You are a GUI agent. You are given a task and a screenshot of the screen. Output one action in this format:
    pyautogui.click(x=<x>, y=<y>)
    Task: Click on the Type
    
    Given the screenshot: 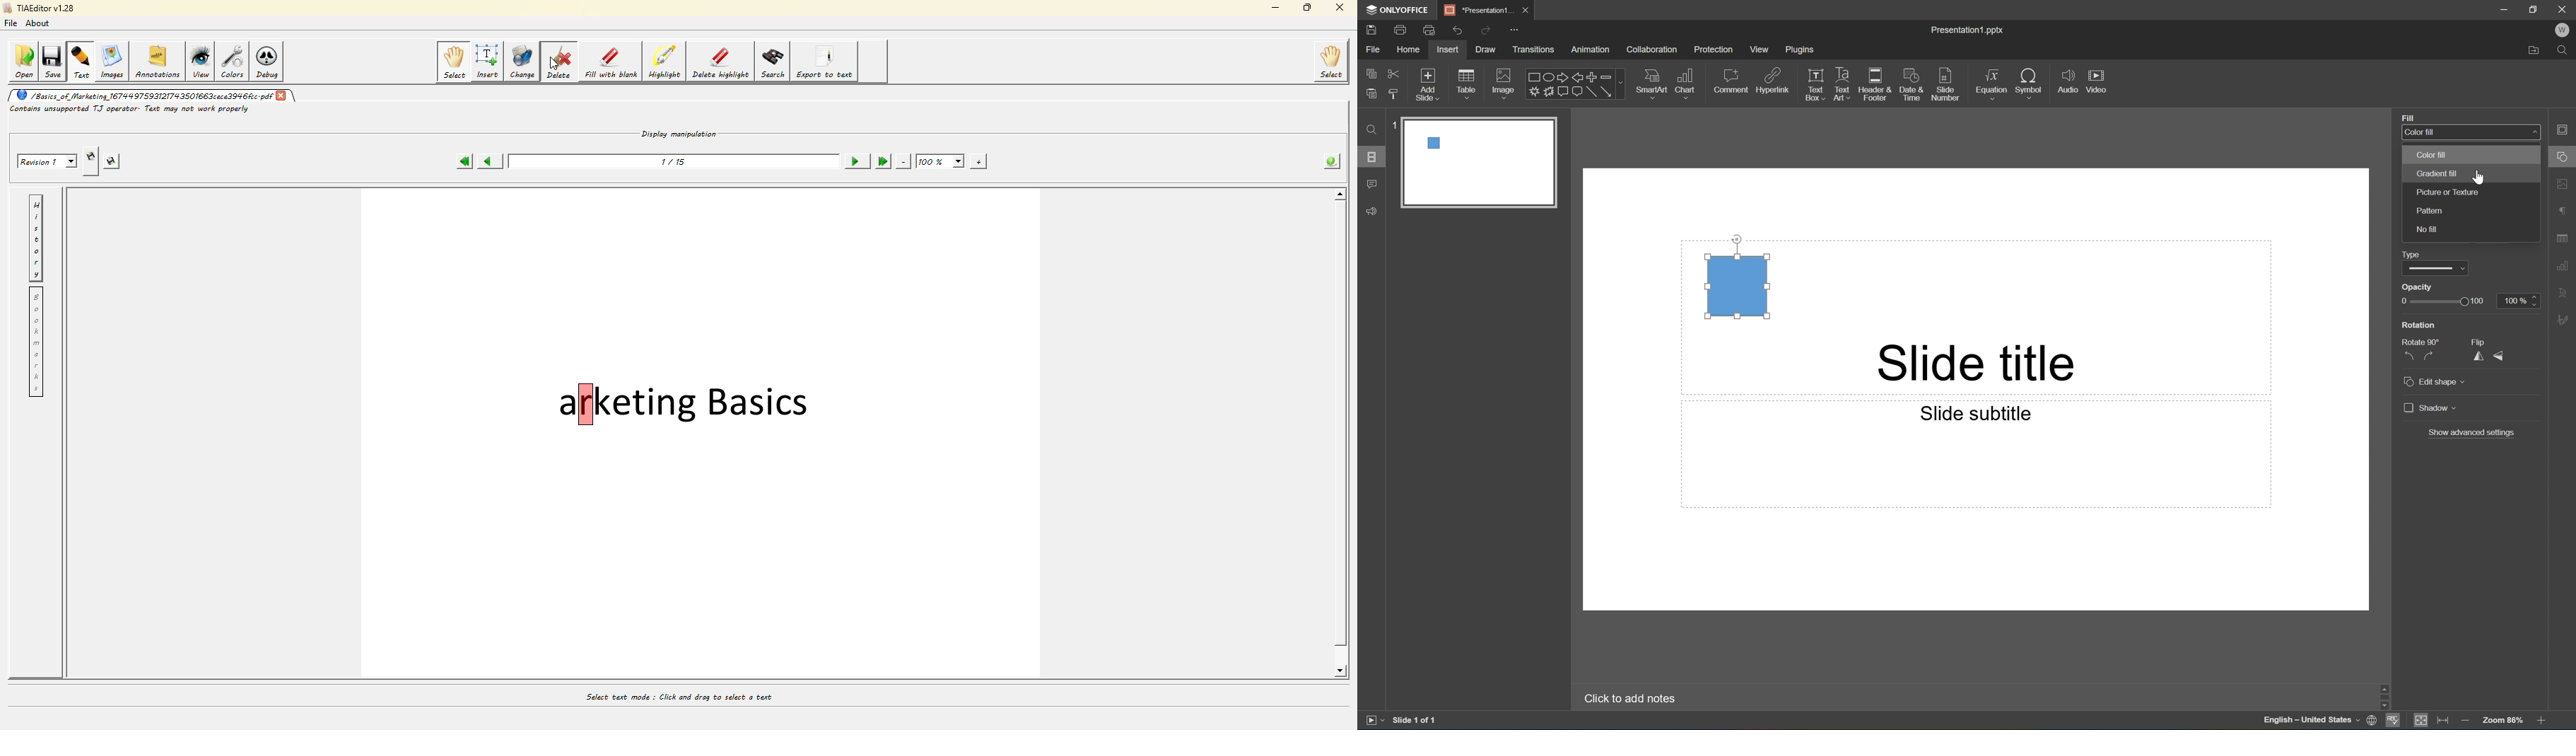 What is the action you would take?
    pyautogui.click(x=2435, y=269)
    